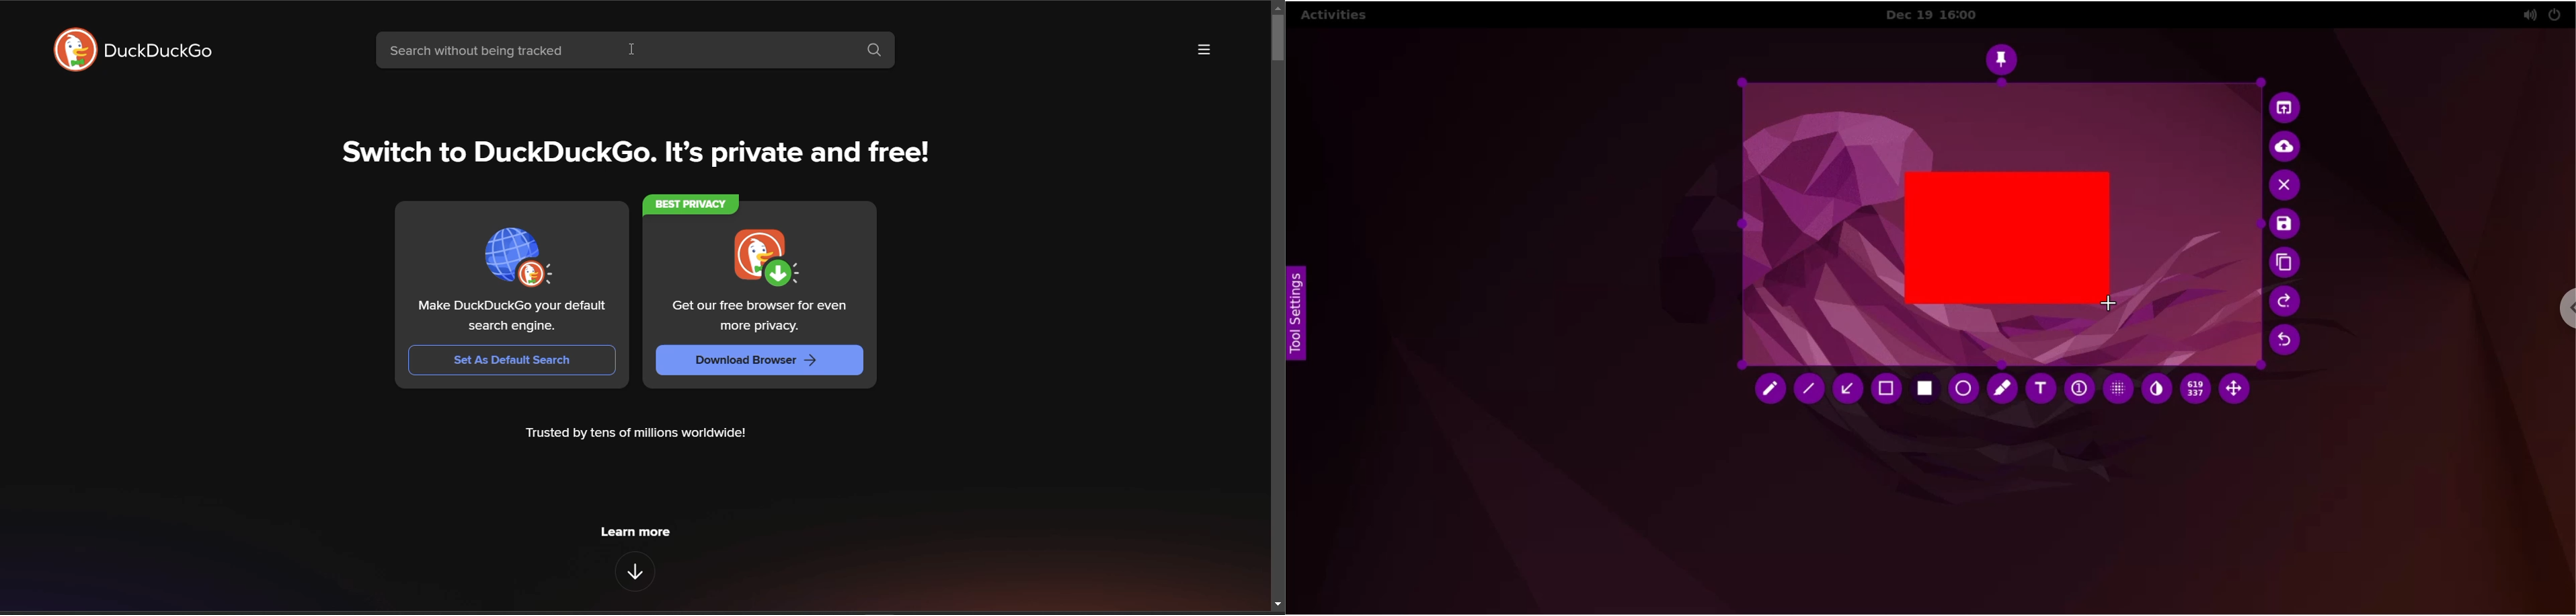  Describe the element at coordinates (637, 531) in the screenshot. I see `learn more` at that location.